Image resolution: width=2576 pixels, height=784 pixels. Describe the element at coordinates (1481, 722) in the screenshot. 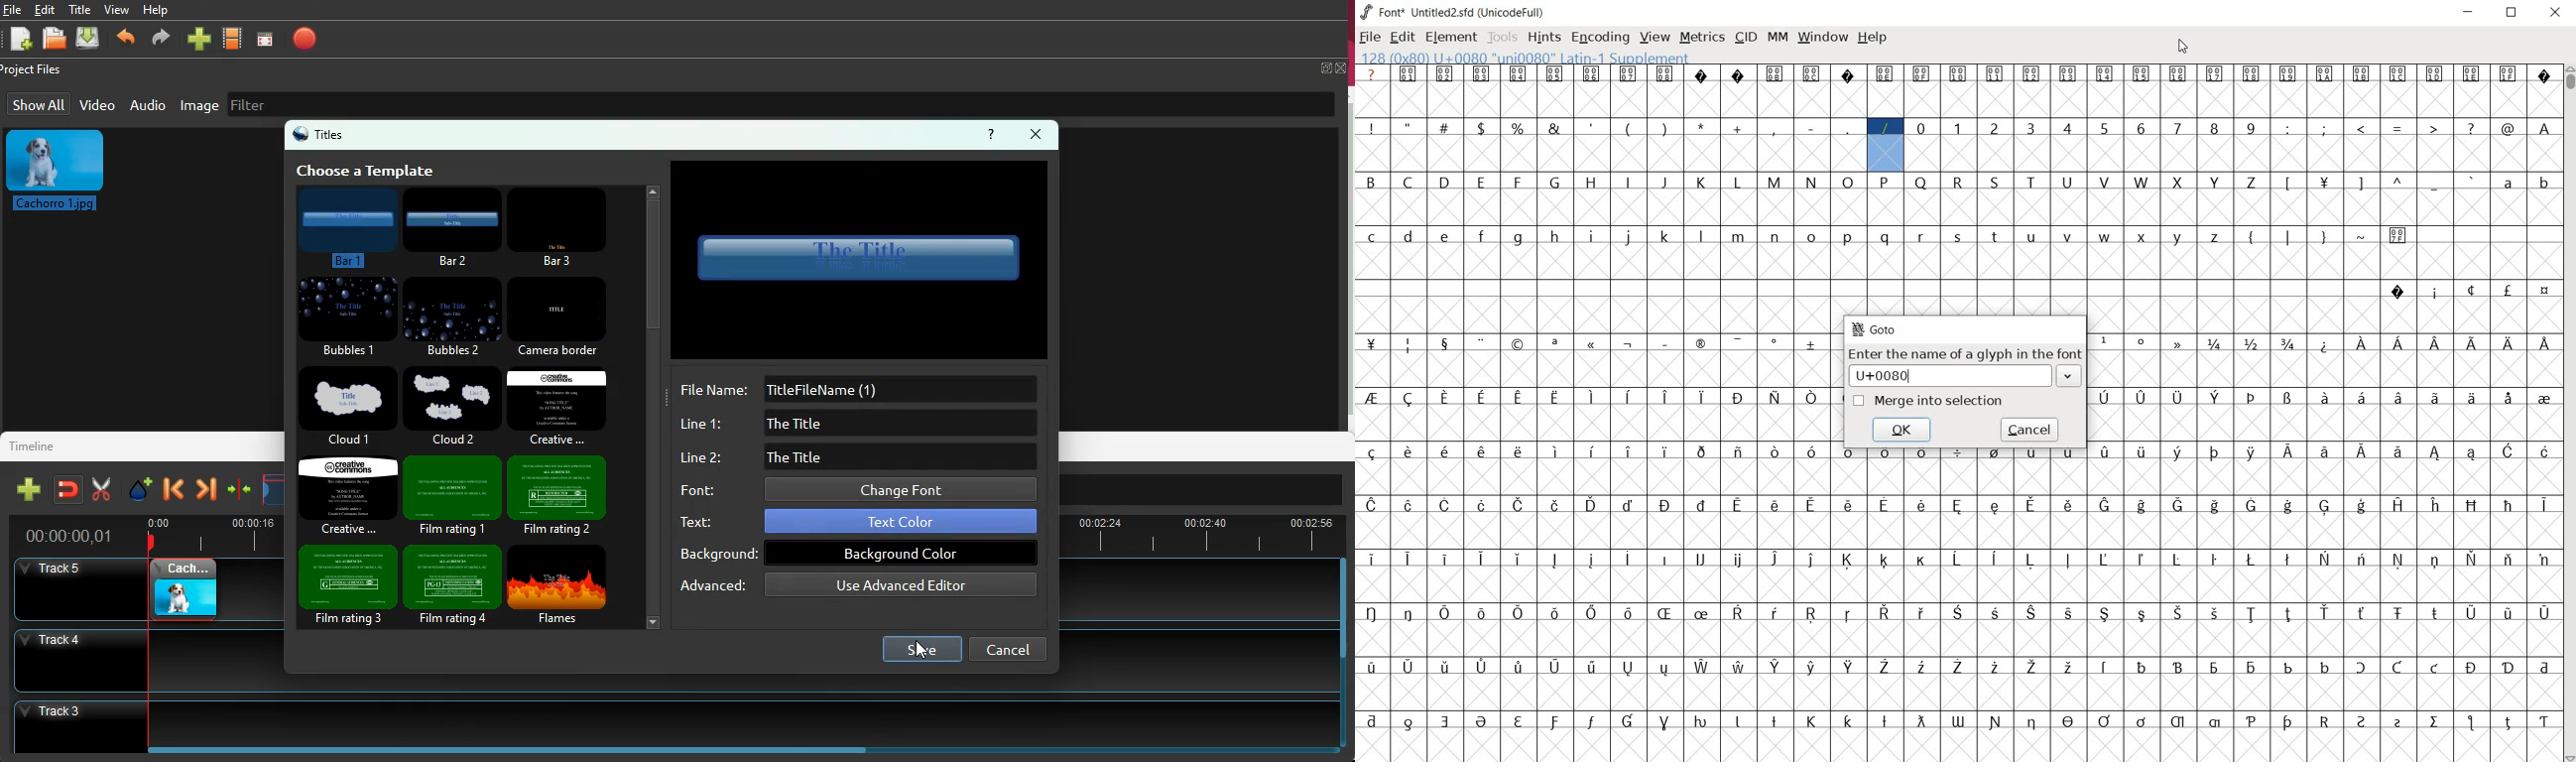

I see `glyph` at that location.